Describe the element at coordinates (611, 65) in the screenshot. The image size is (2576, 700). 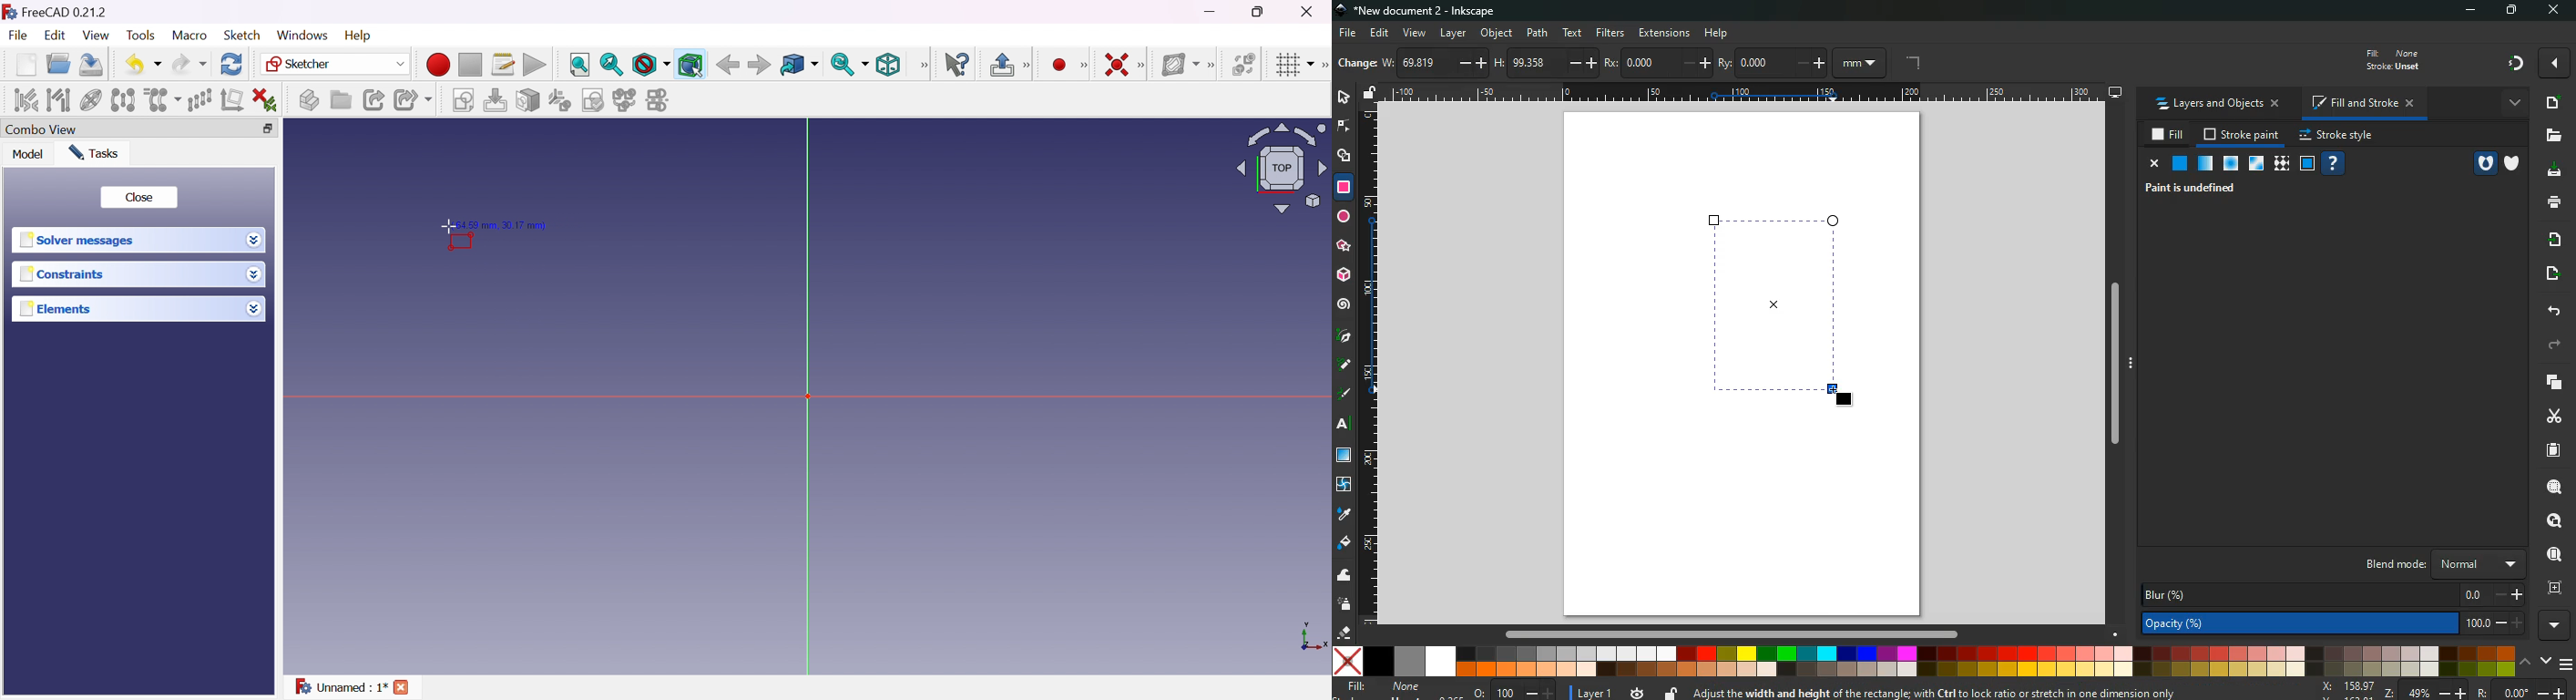
I see `Fit selection` at that location.